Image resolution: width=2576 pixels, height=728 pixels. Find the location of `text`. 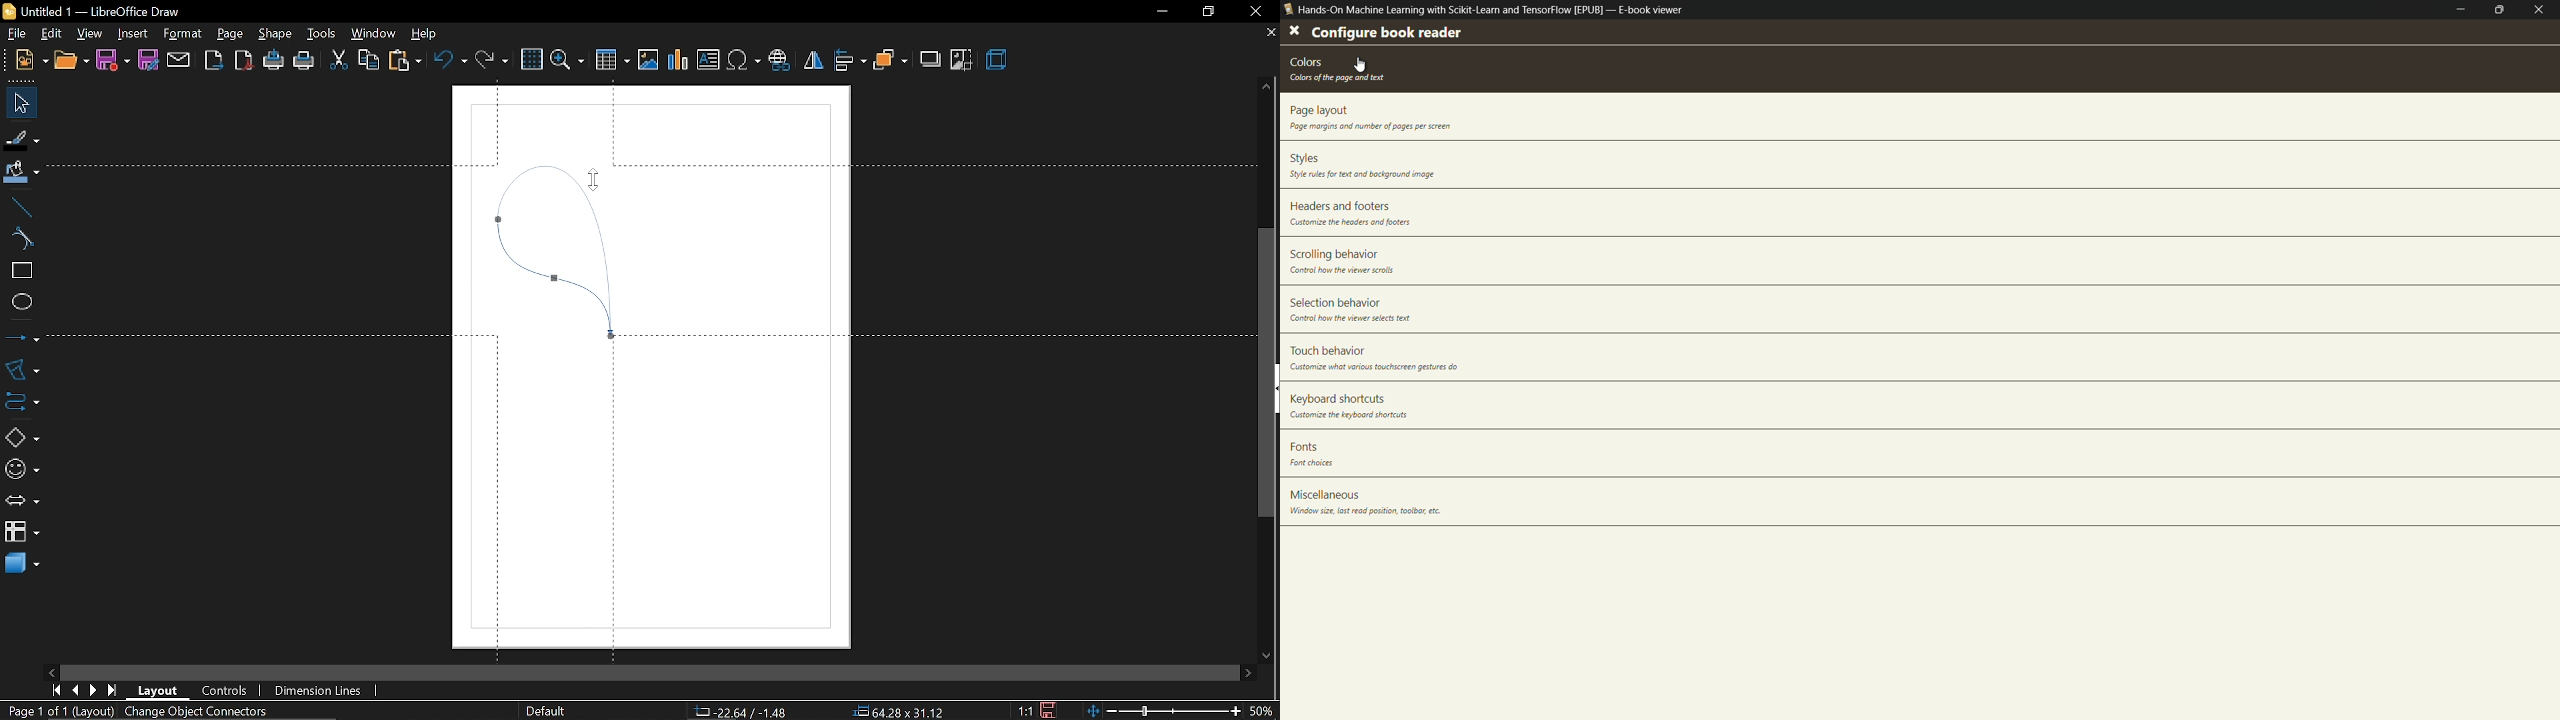

text is located at coordinates (1345, 415).